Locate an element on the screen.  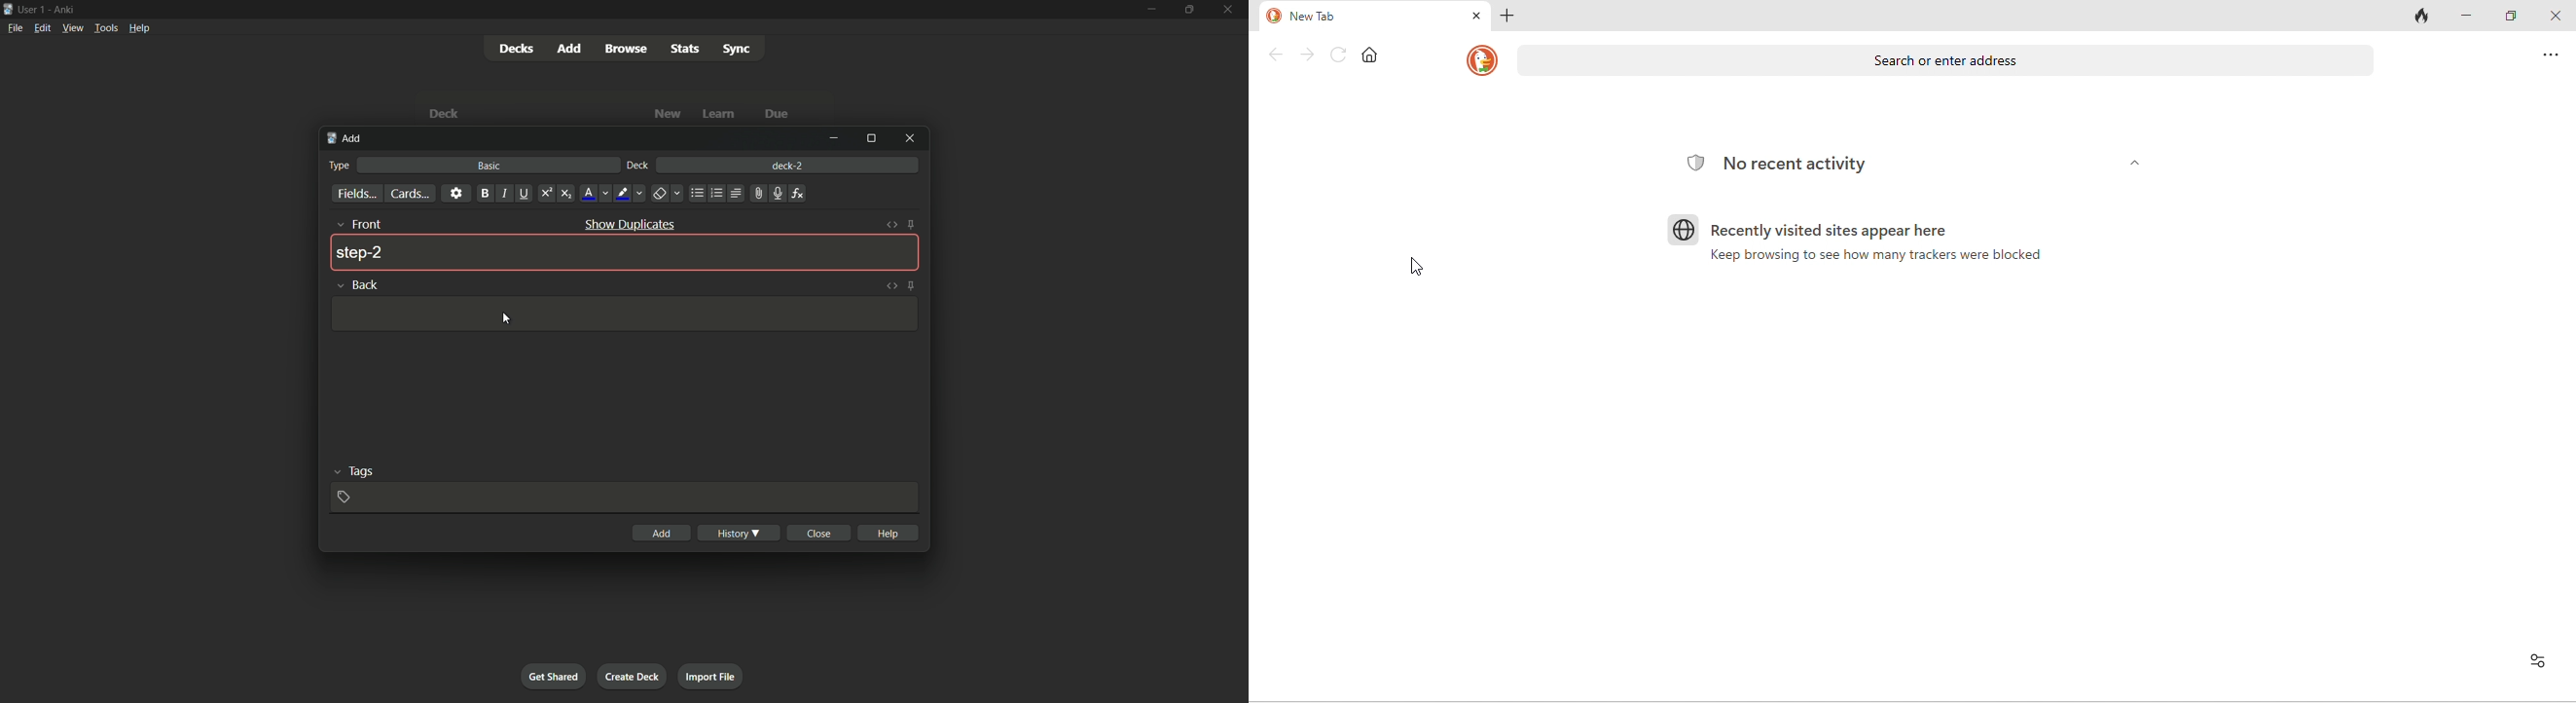
toggle sticky is located at coordinates (913, 225).